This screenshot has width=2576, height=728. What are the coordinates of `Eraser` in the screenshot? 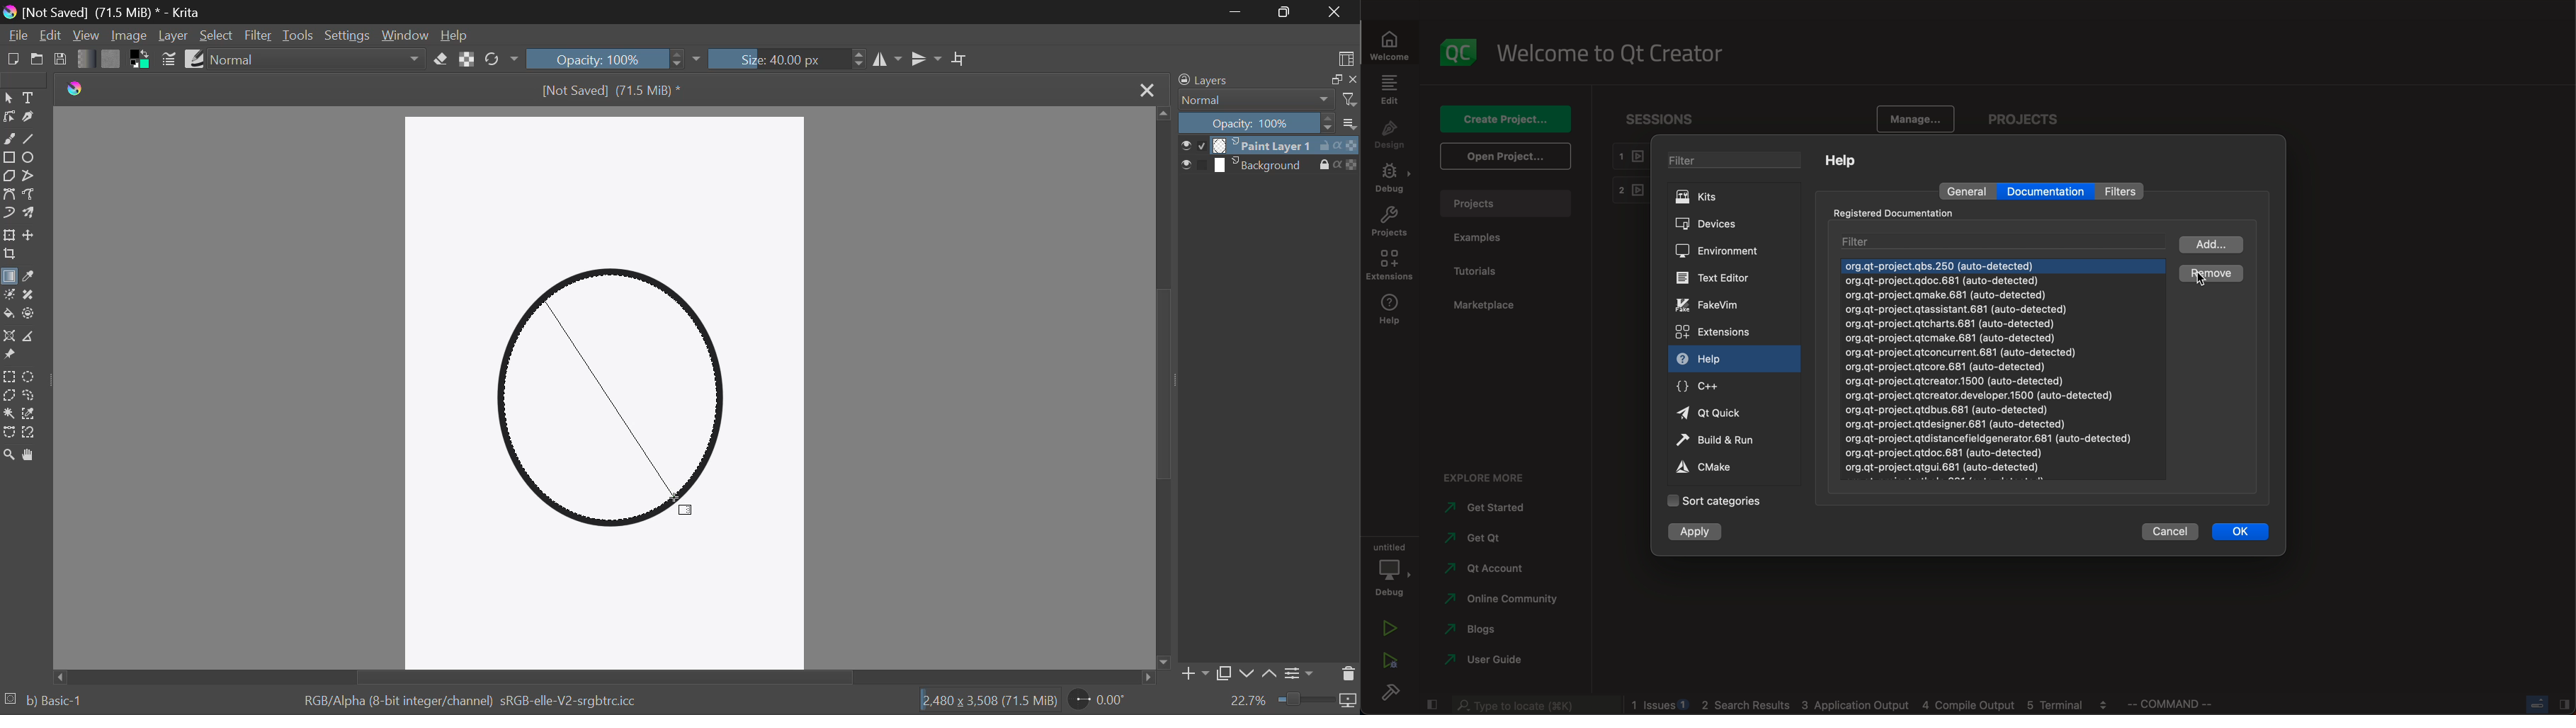 It's located at (441, 59).